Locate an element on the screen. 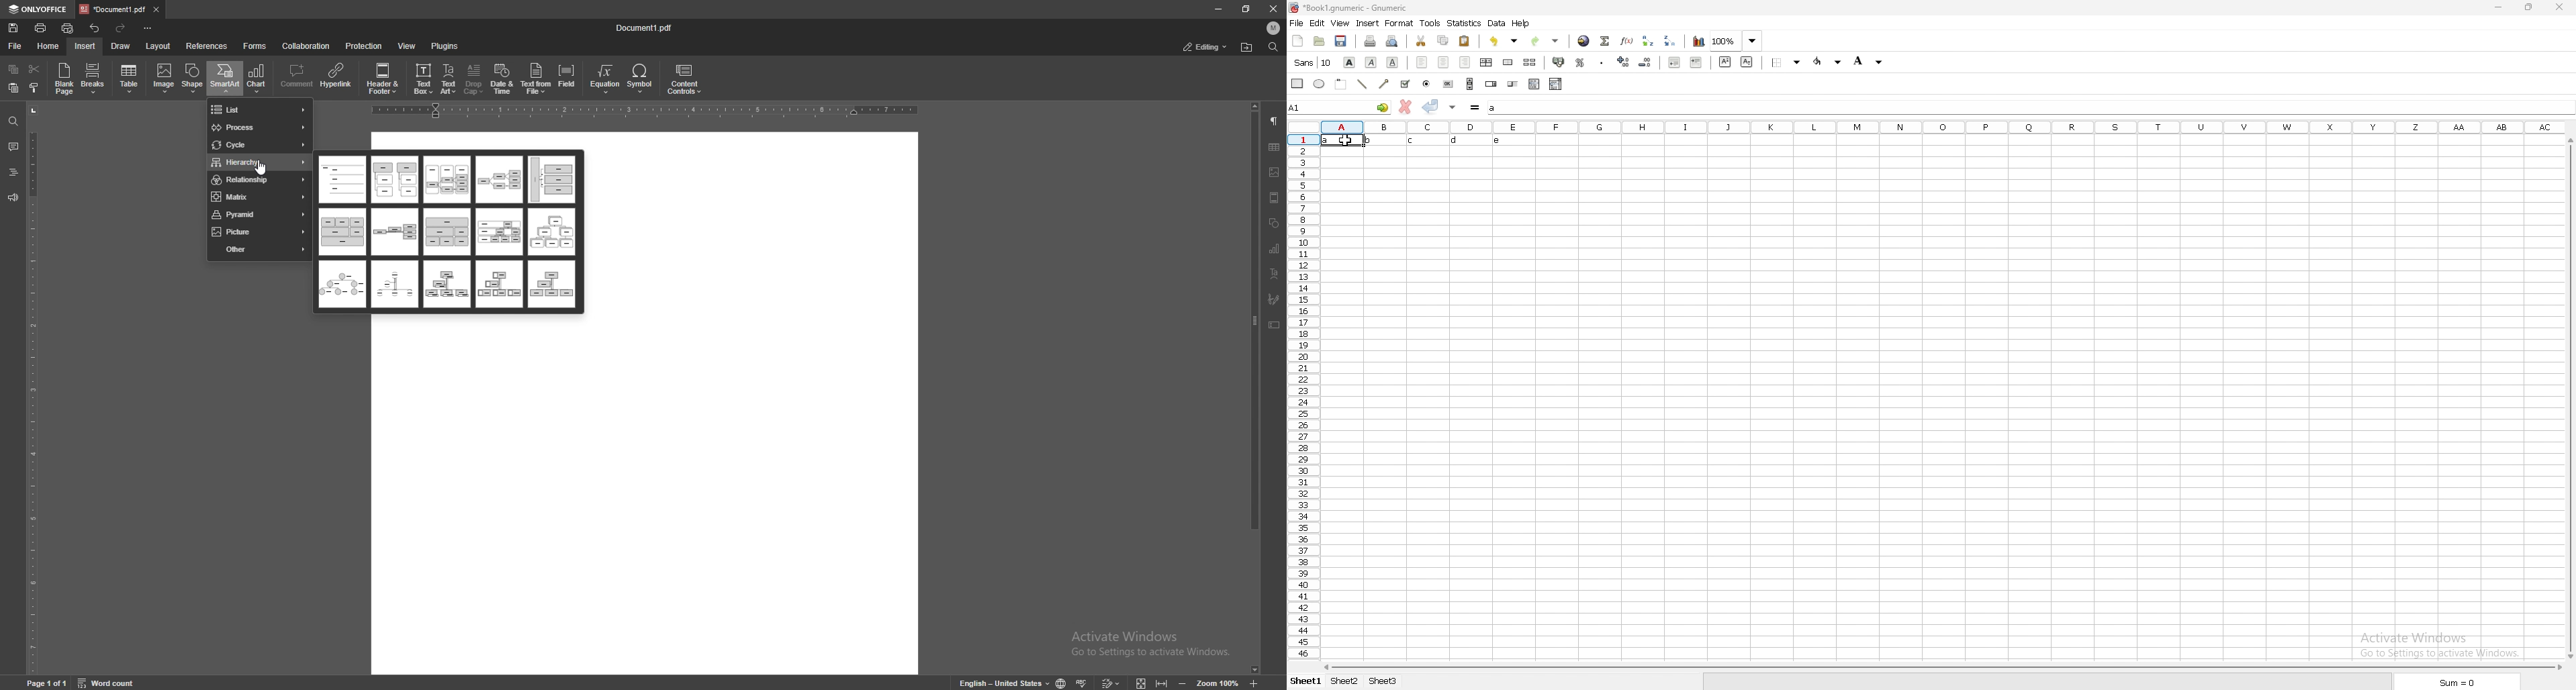 This screenshot has width=2576, height=700. hierarchy smart art is located at coordinates (499, 231).